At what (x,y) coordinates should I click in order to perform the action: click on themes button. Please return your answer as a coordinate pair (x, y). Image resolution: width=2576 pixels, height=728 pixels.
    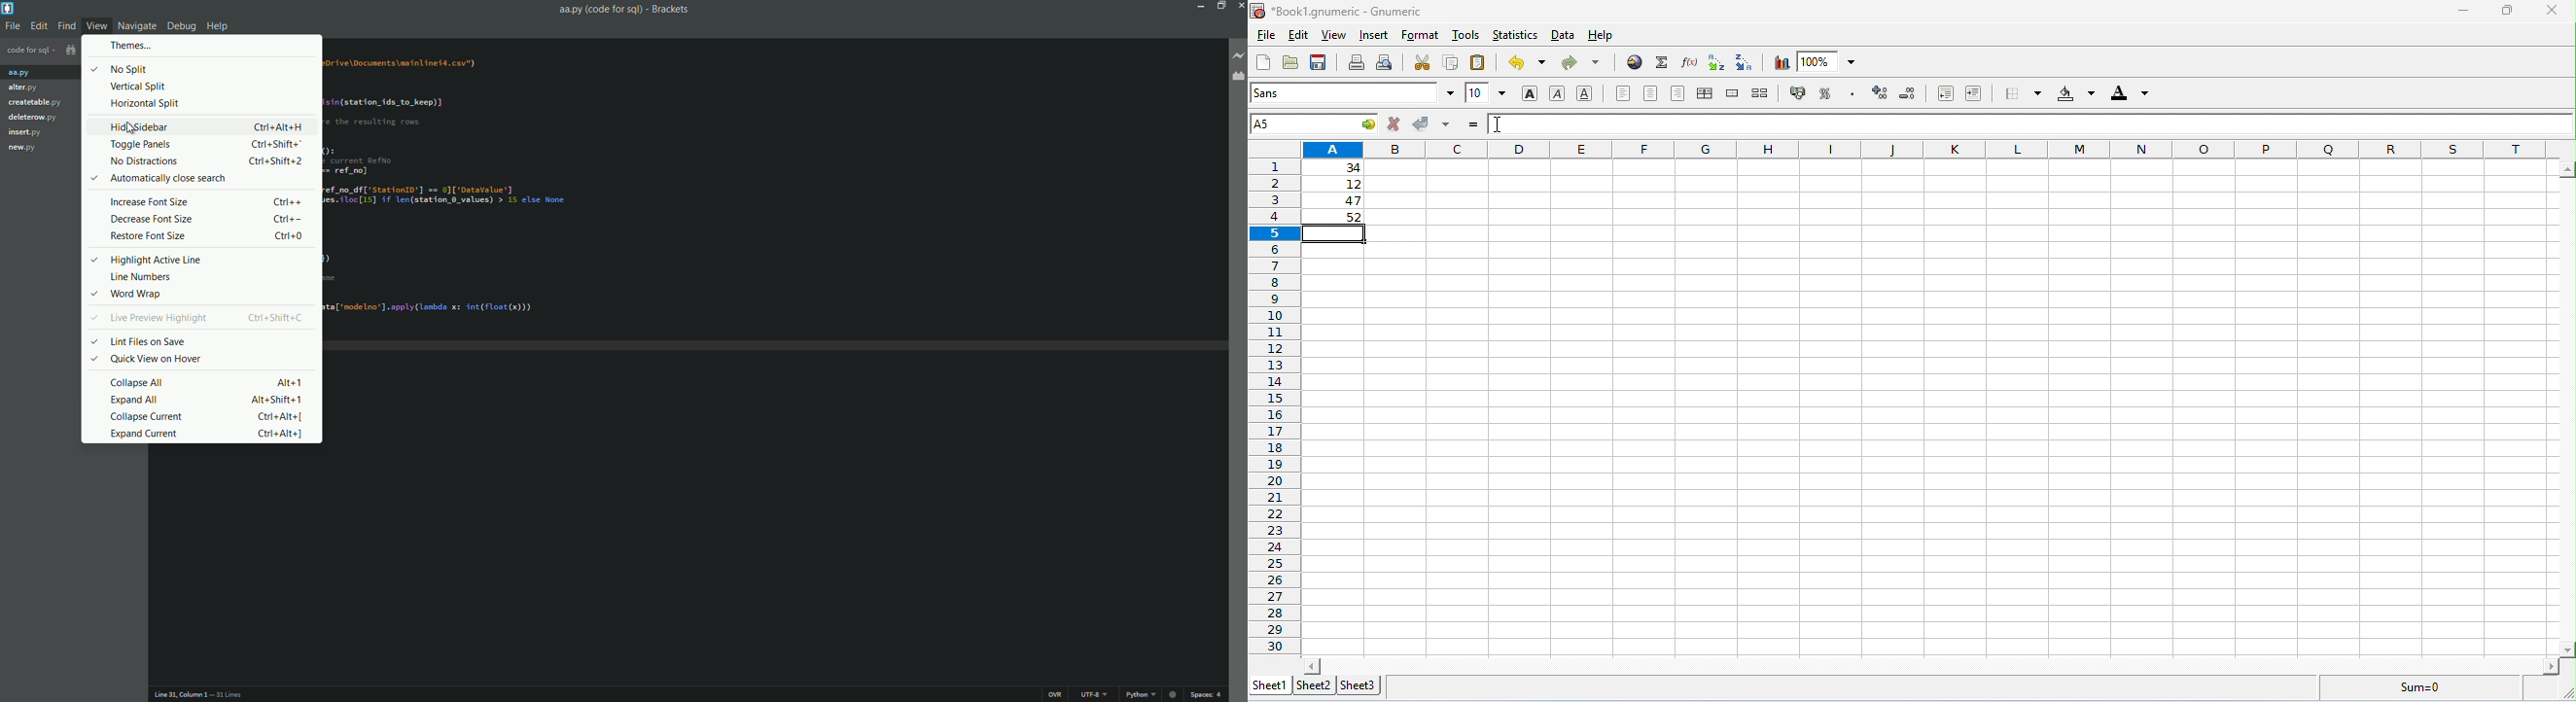
    Looking at the image, I should click on (128, 46).